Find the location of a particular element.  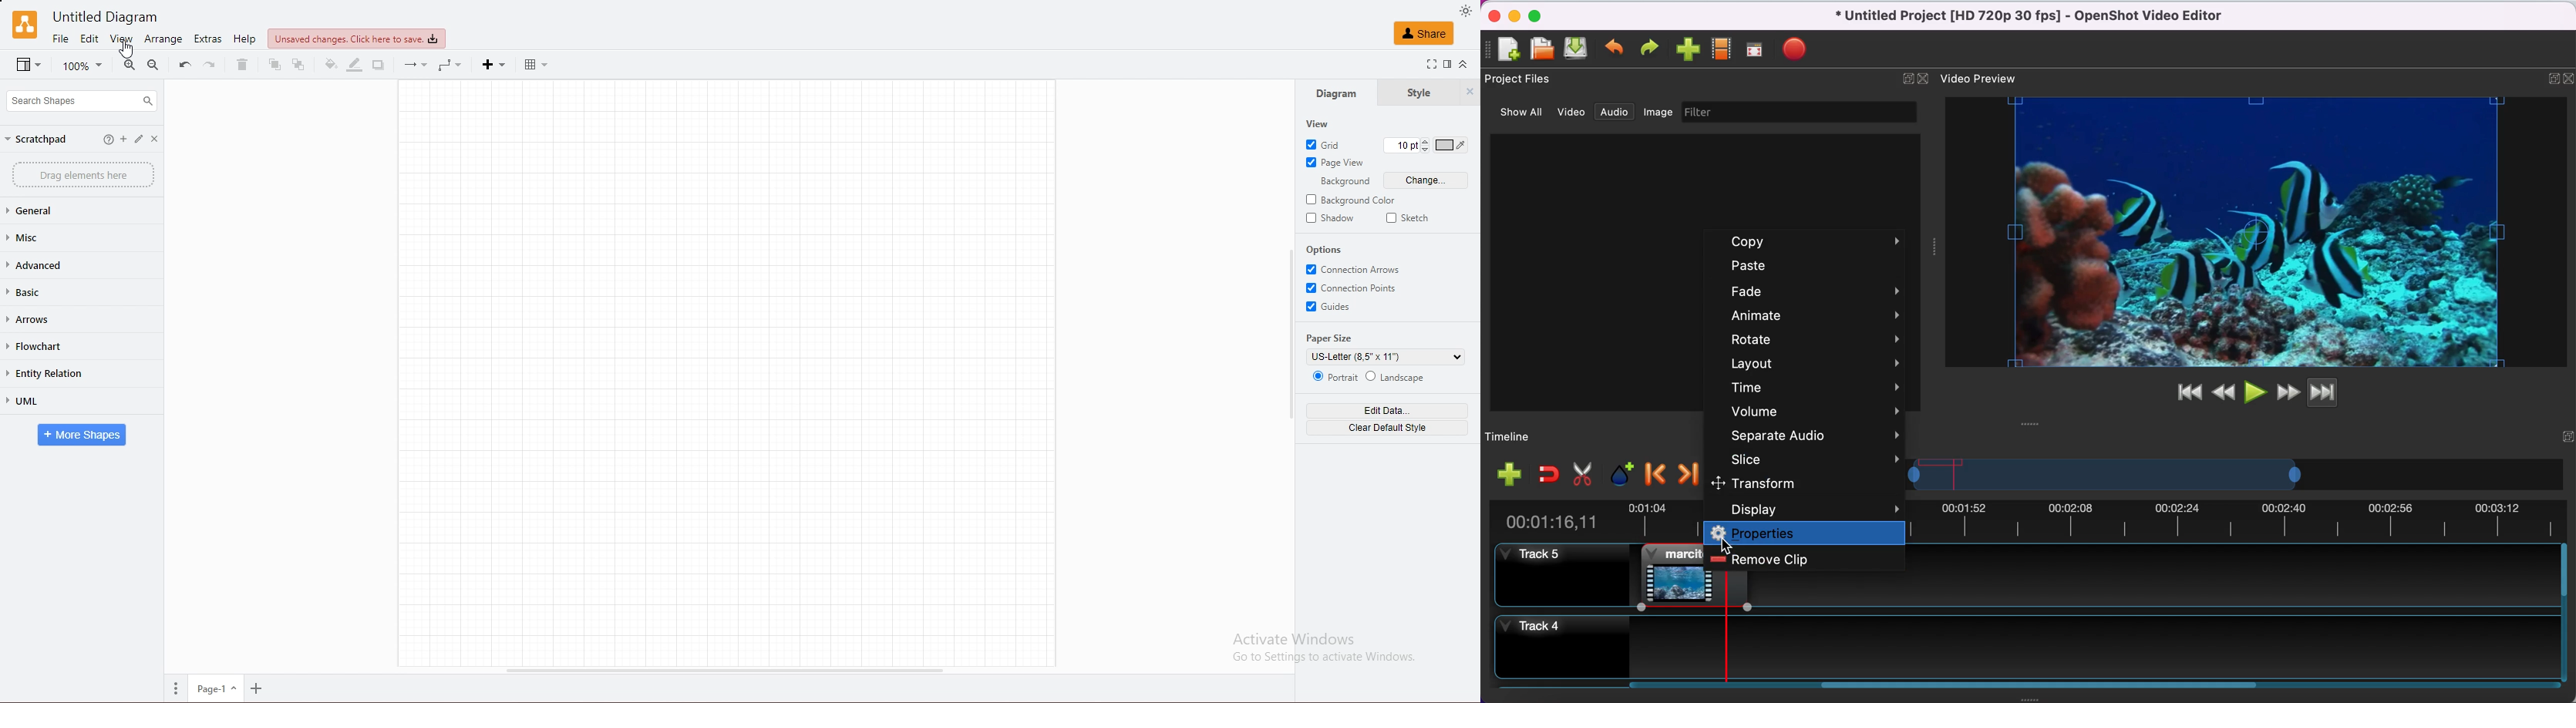

expand/hide is located at coordinates (1902, 80).